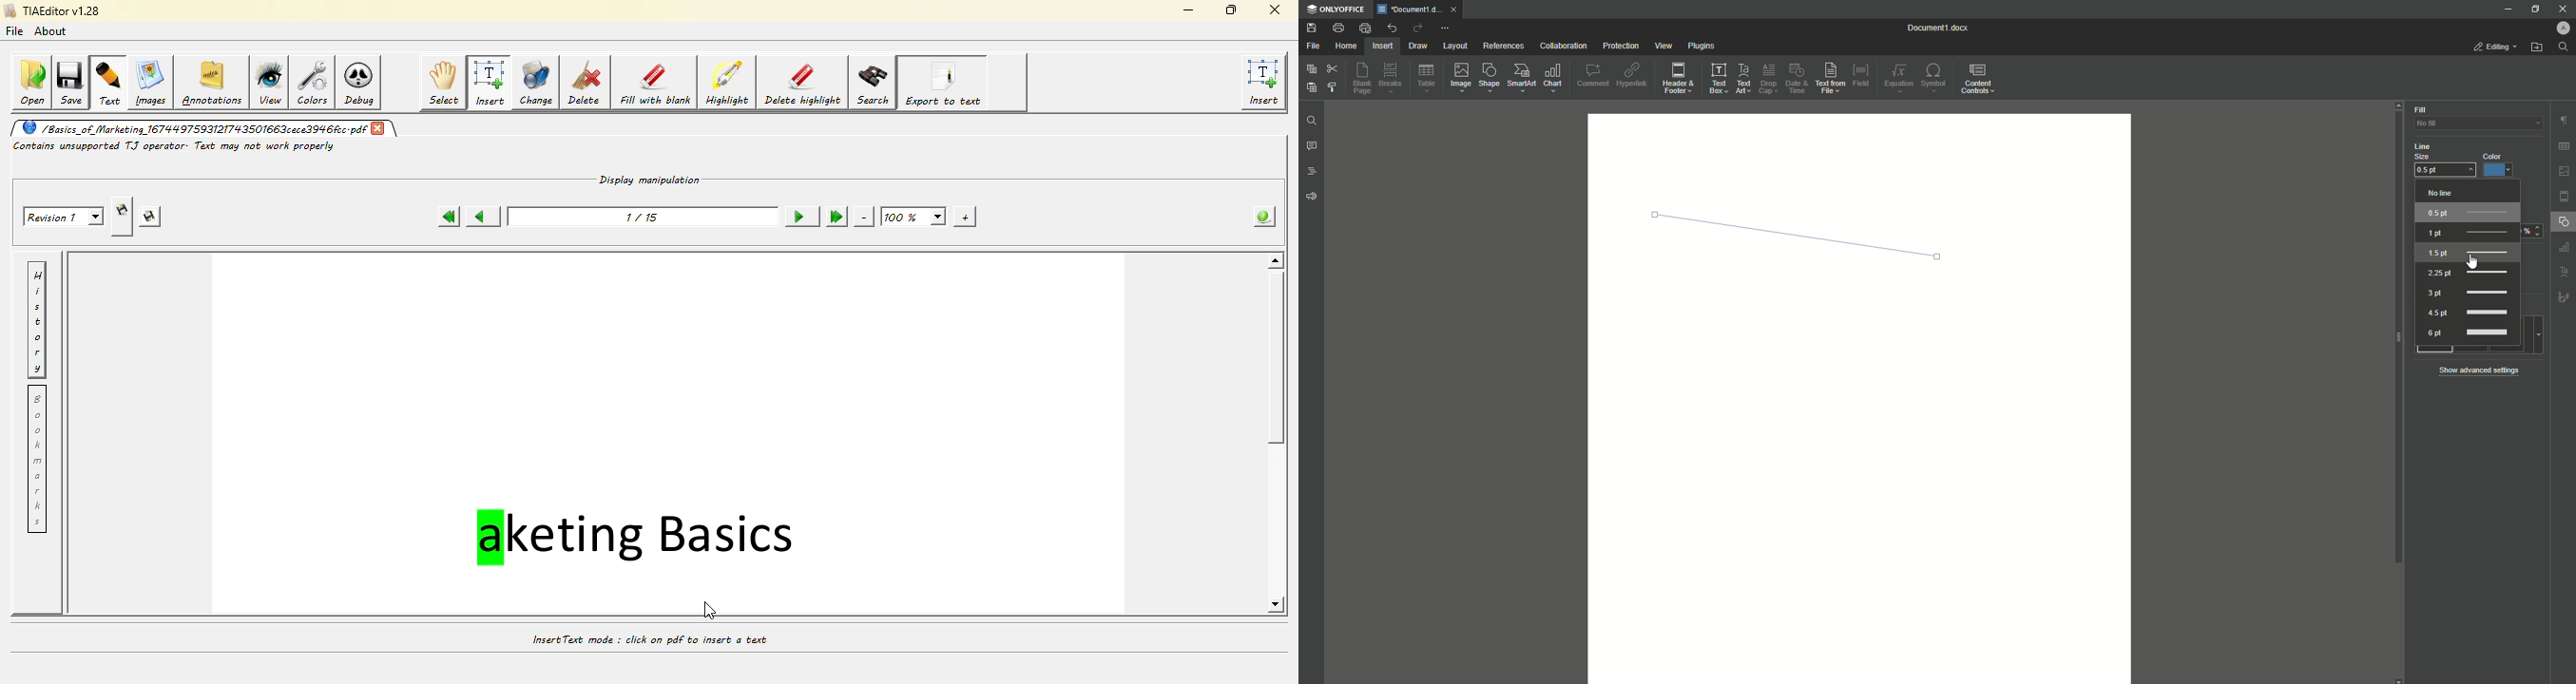 Image resolution: width=2576 pixels, height=700 pixels. What do you see at coordinates (1703, 47) in the screenshot?
I see `Plugins` at bounding box center [1703, 47].